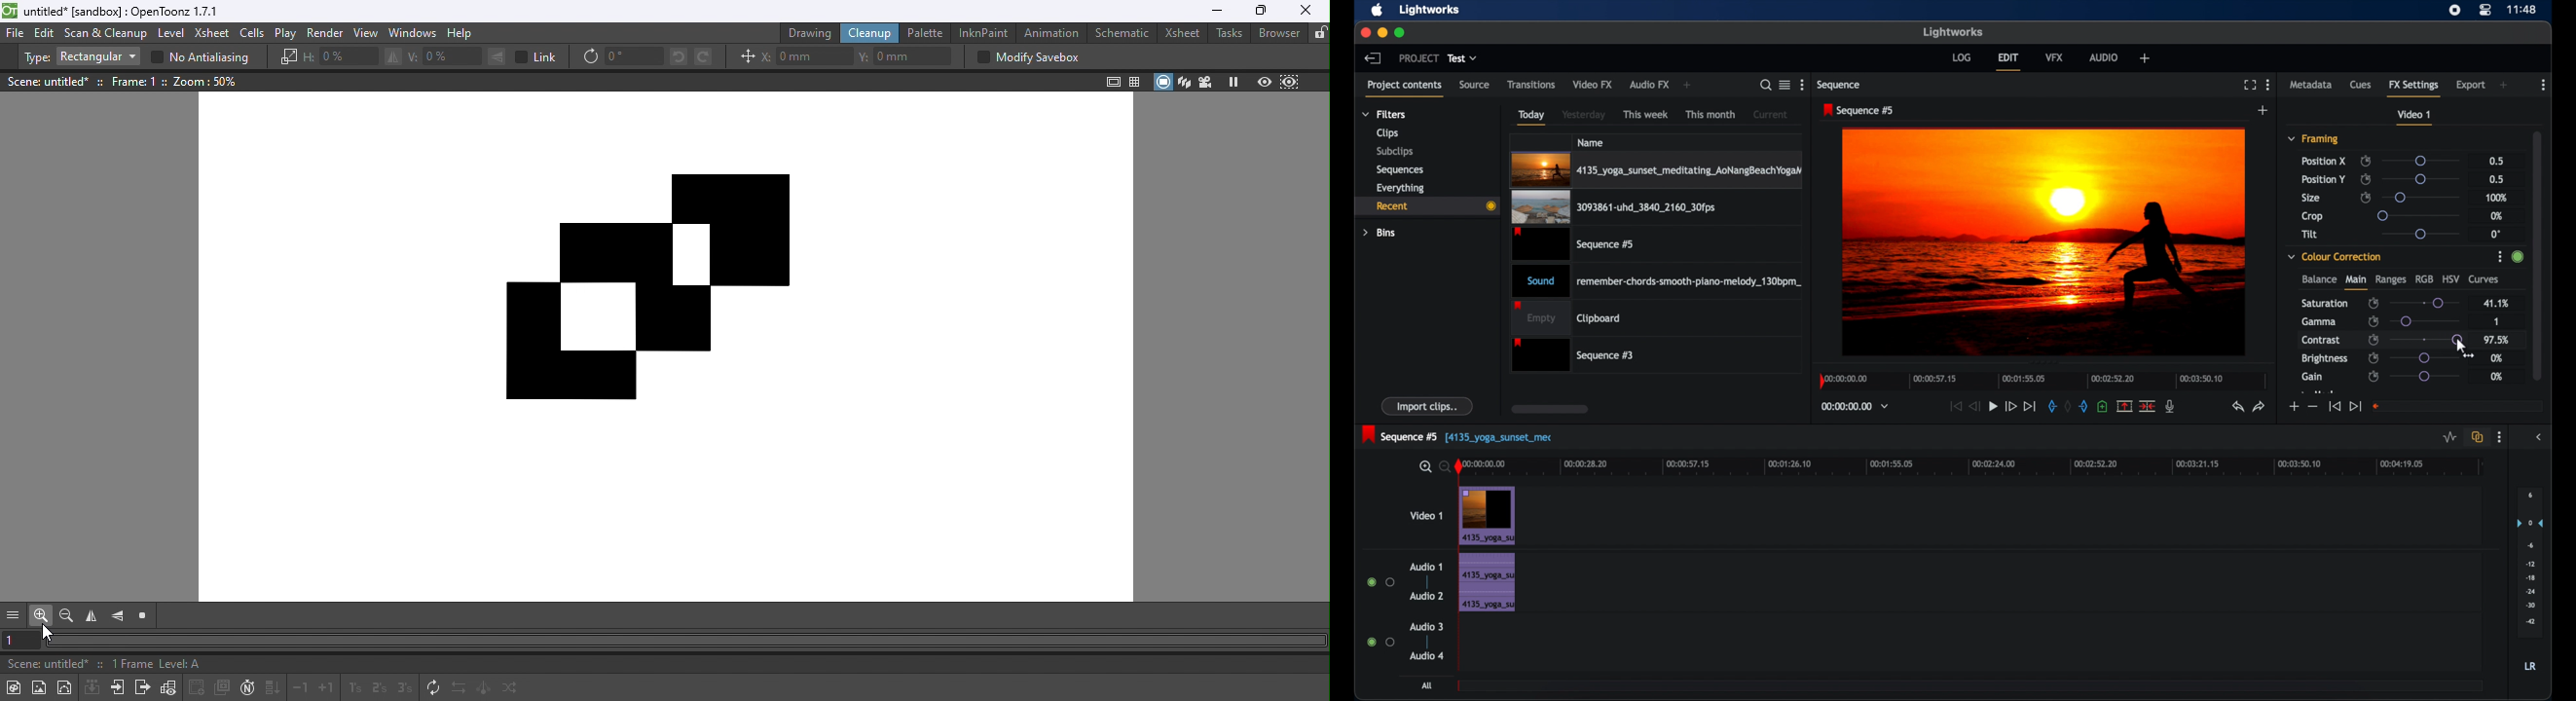  What do you see at coordinates (1464, 58) in the screenshot?
I see `test` at bounding box center [1464, 58].